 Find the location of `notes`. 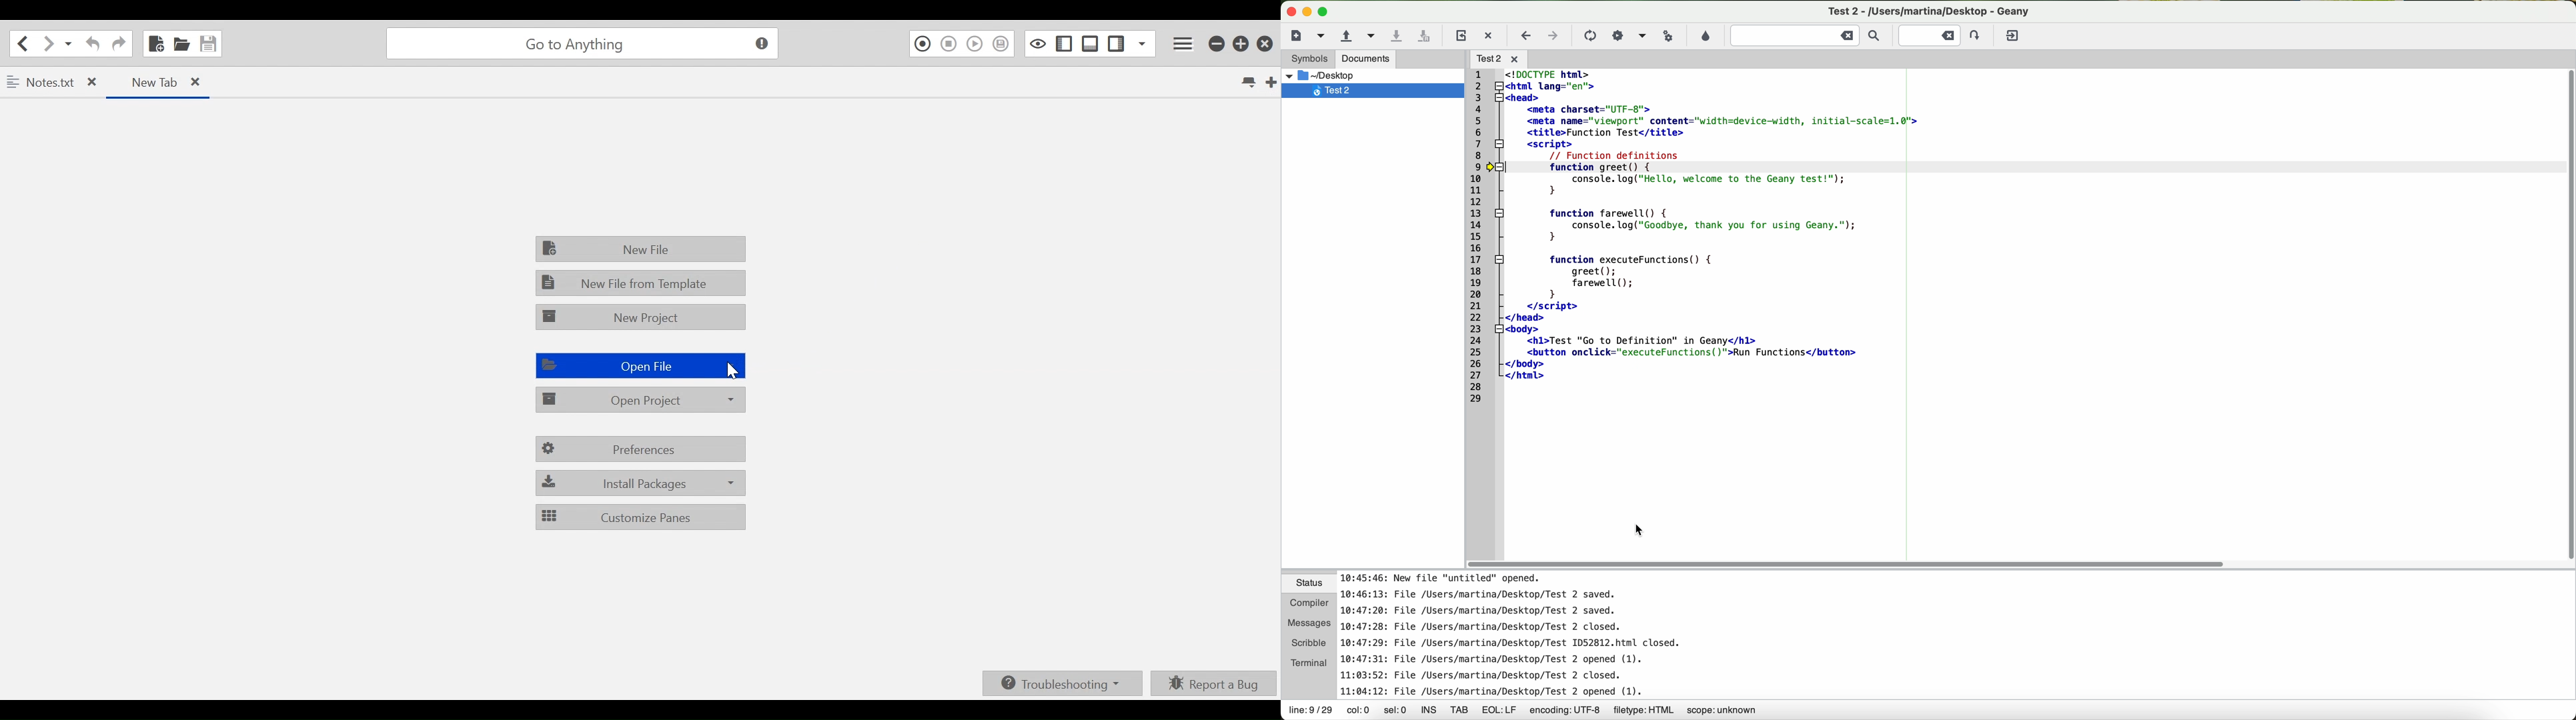

notes is located at coordinates (1535, 635).